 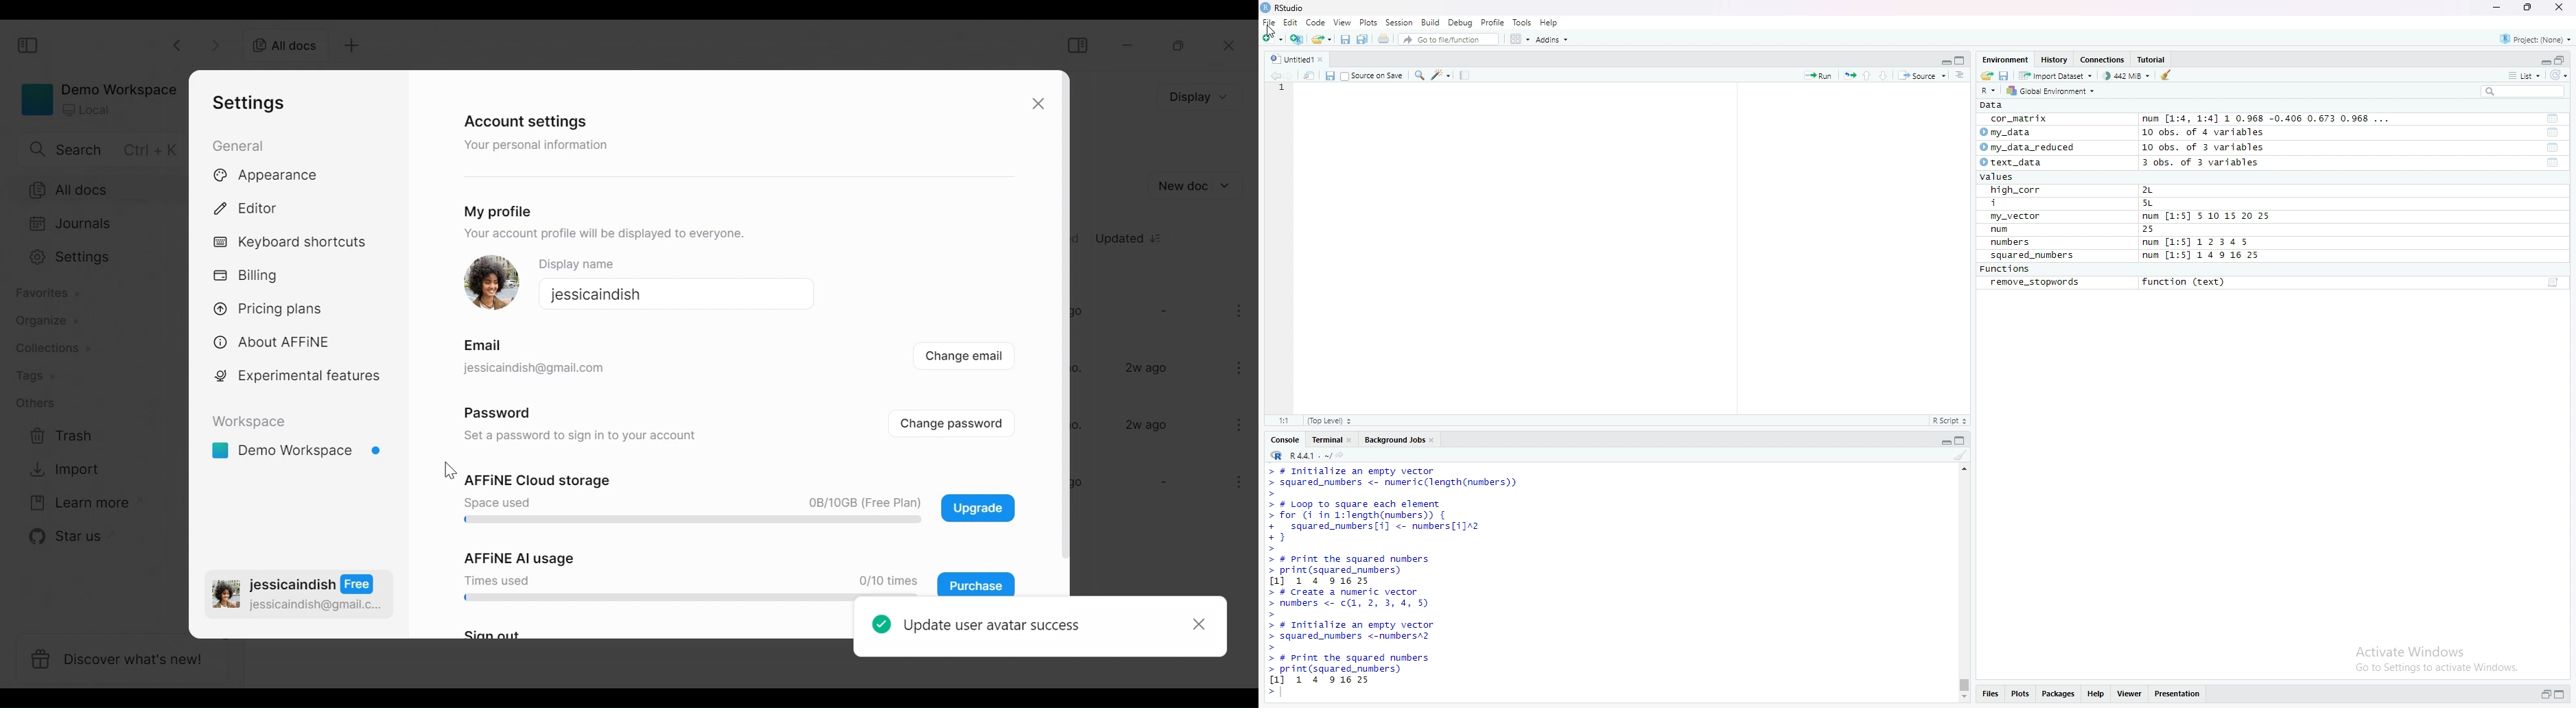 I want to click on 3 obs. of 3 variables, so click(x=2213, y=163).